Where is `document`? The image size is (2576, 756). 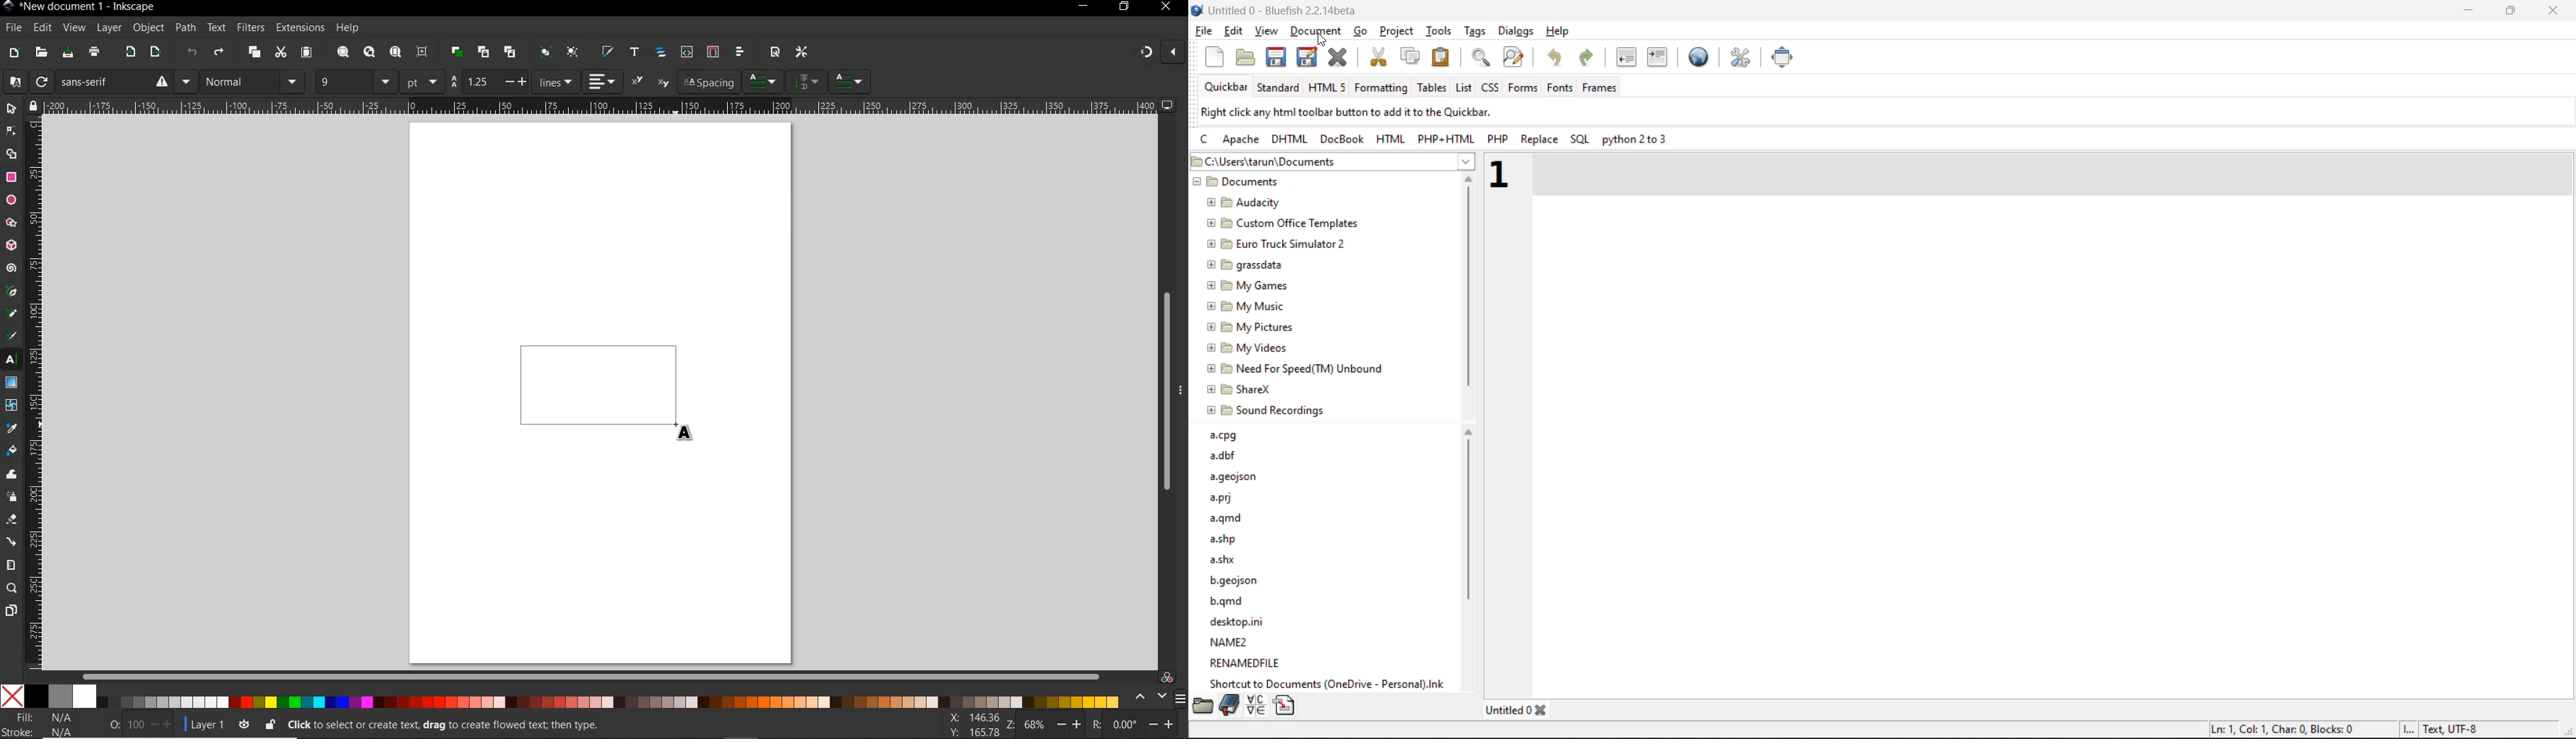
document is located at coordinates (1316, 28).